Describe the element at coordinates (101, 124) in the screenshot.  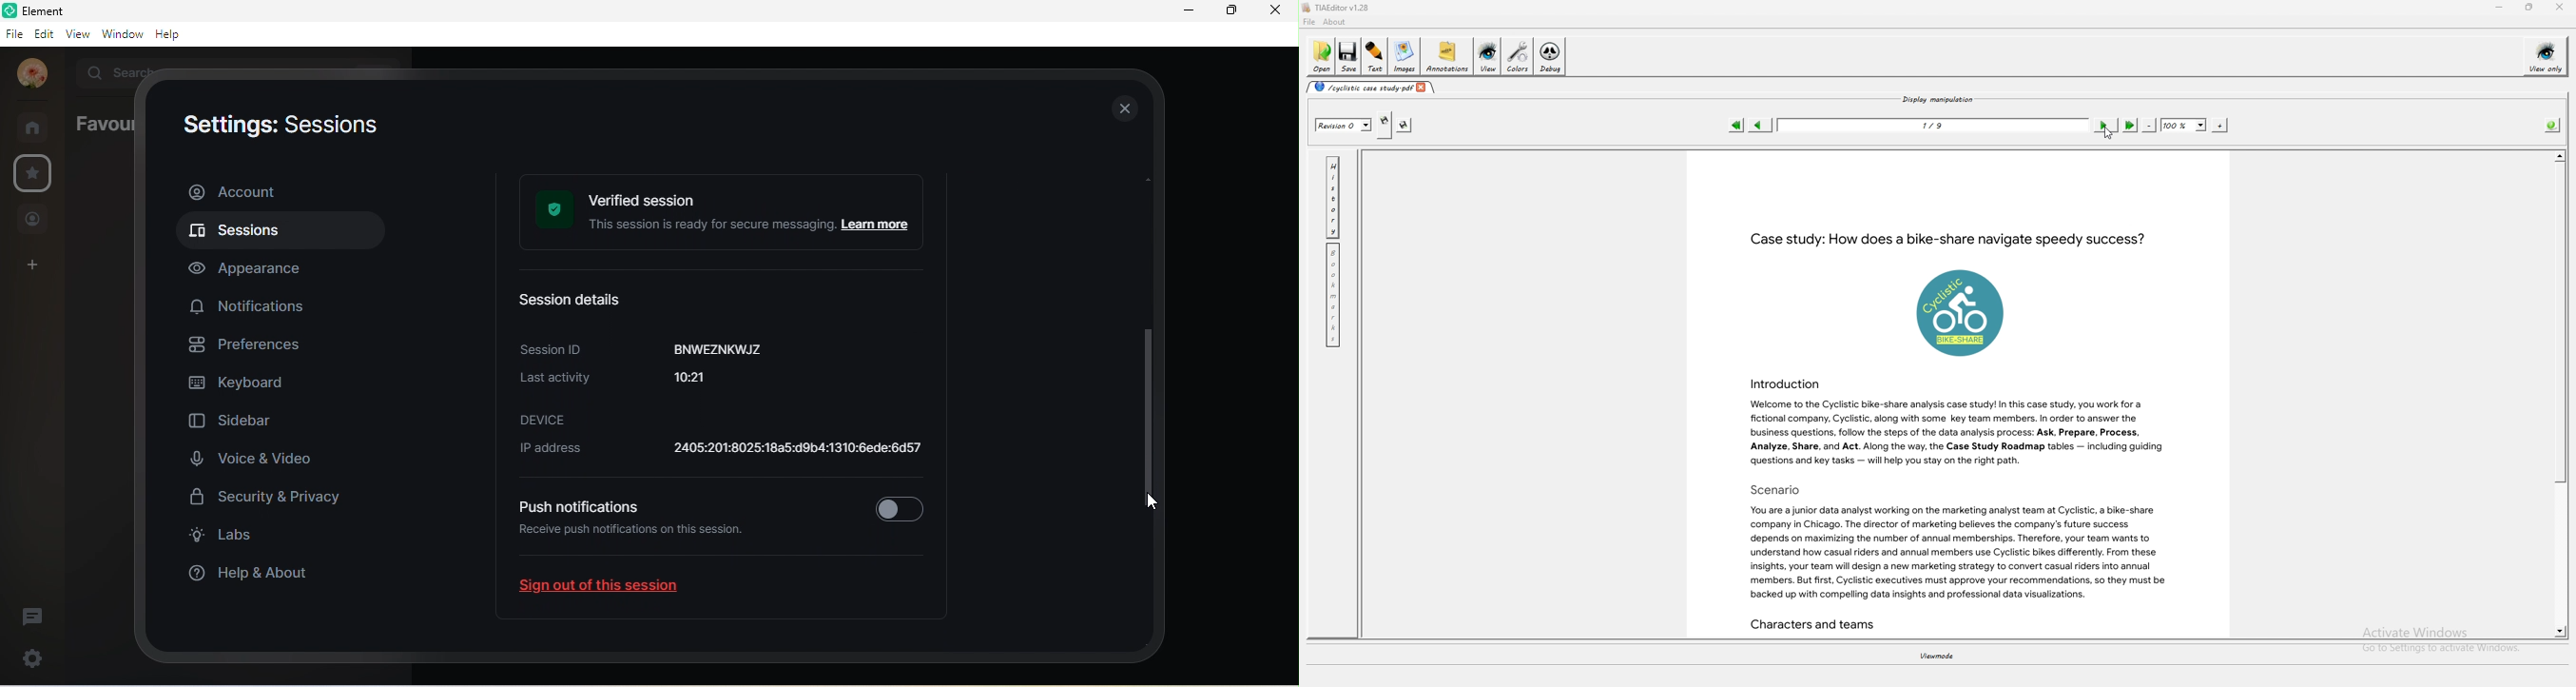
I see `favourites` at that location.